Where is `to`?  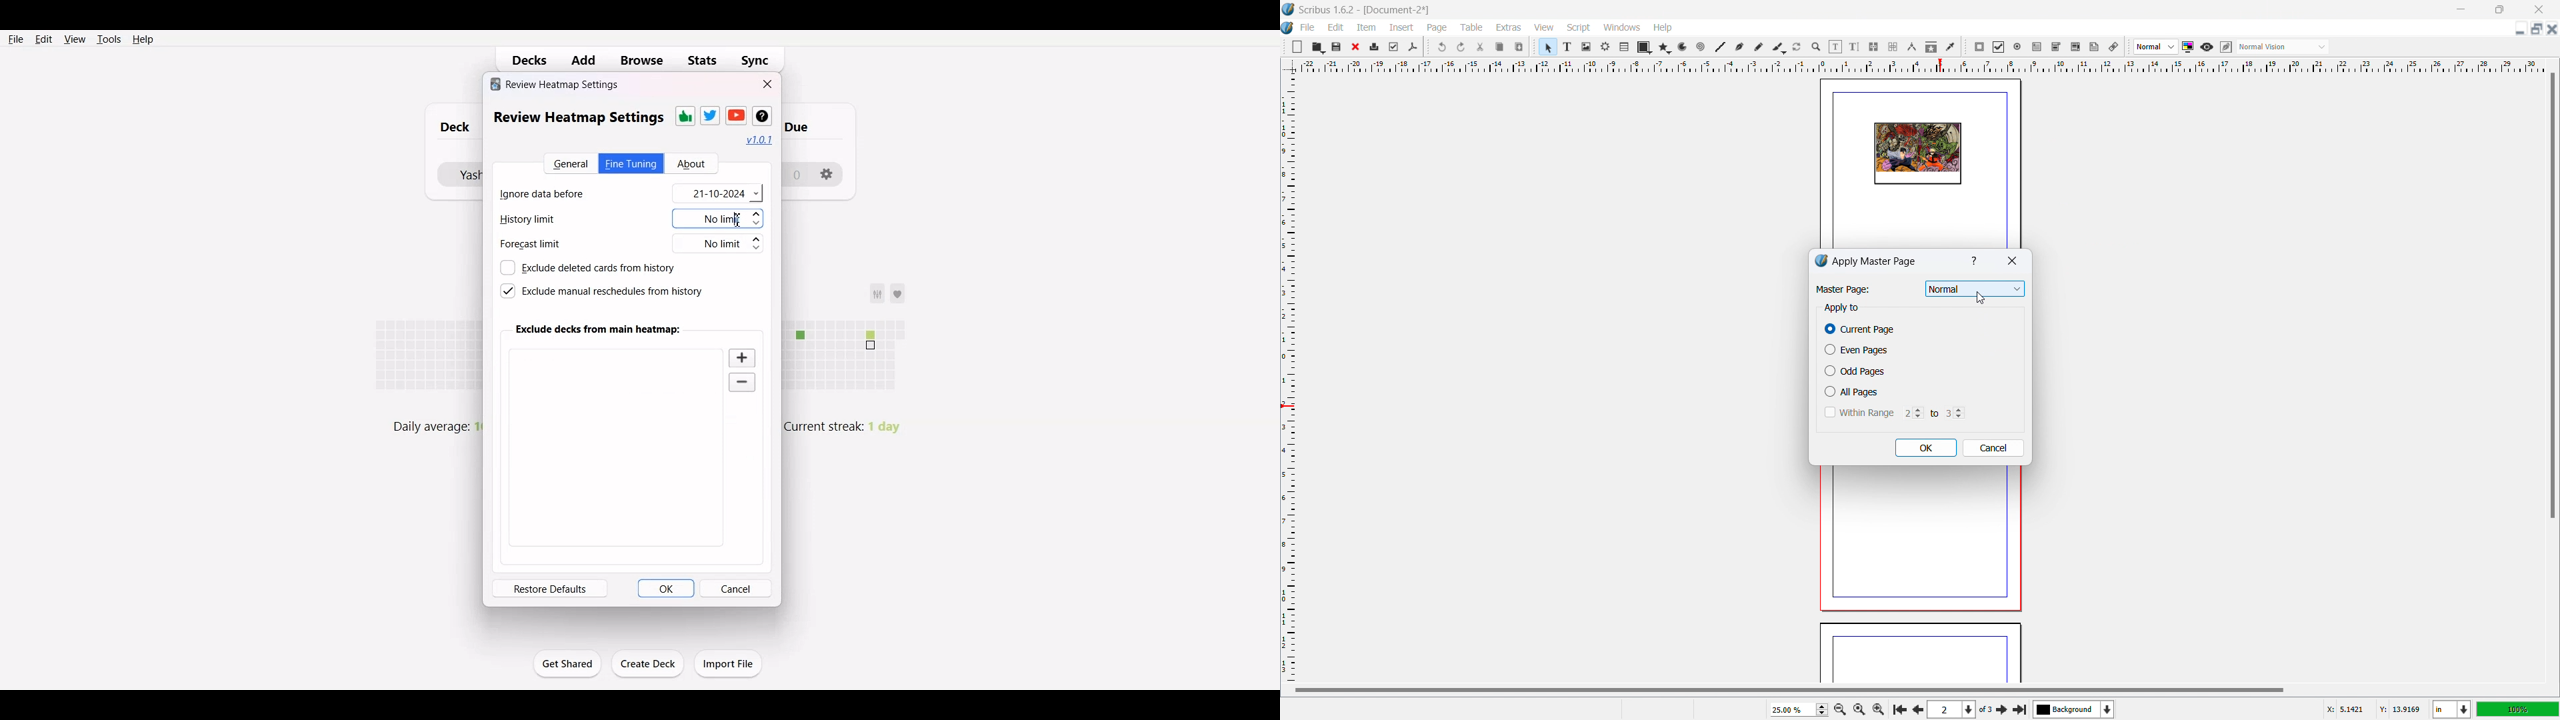 to is located at coordinates (1932, 413).